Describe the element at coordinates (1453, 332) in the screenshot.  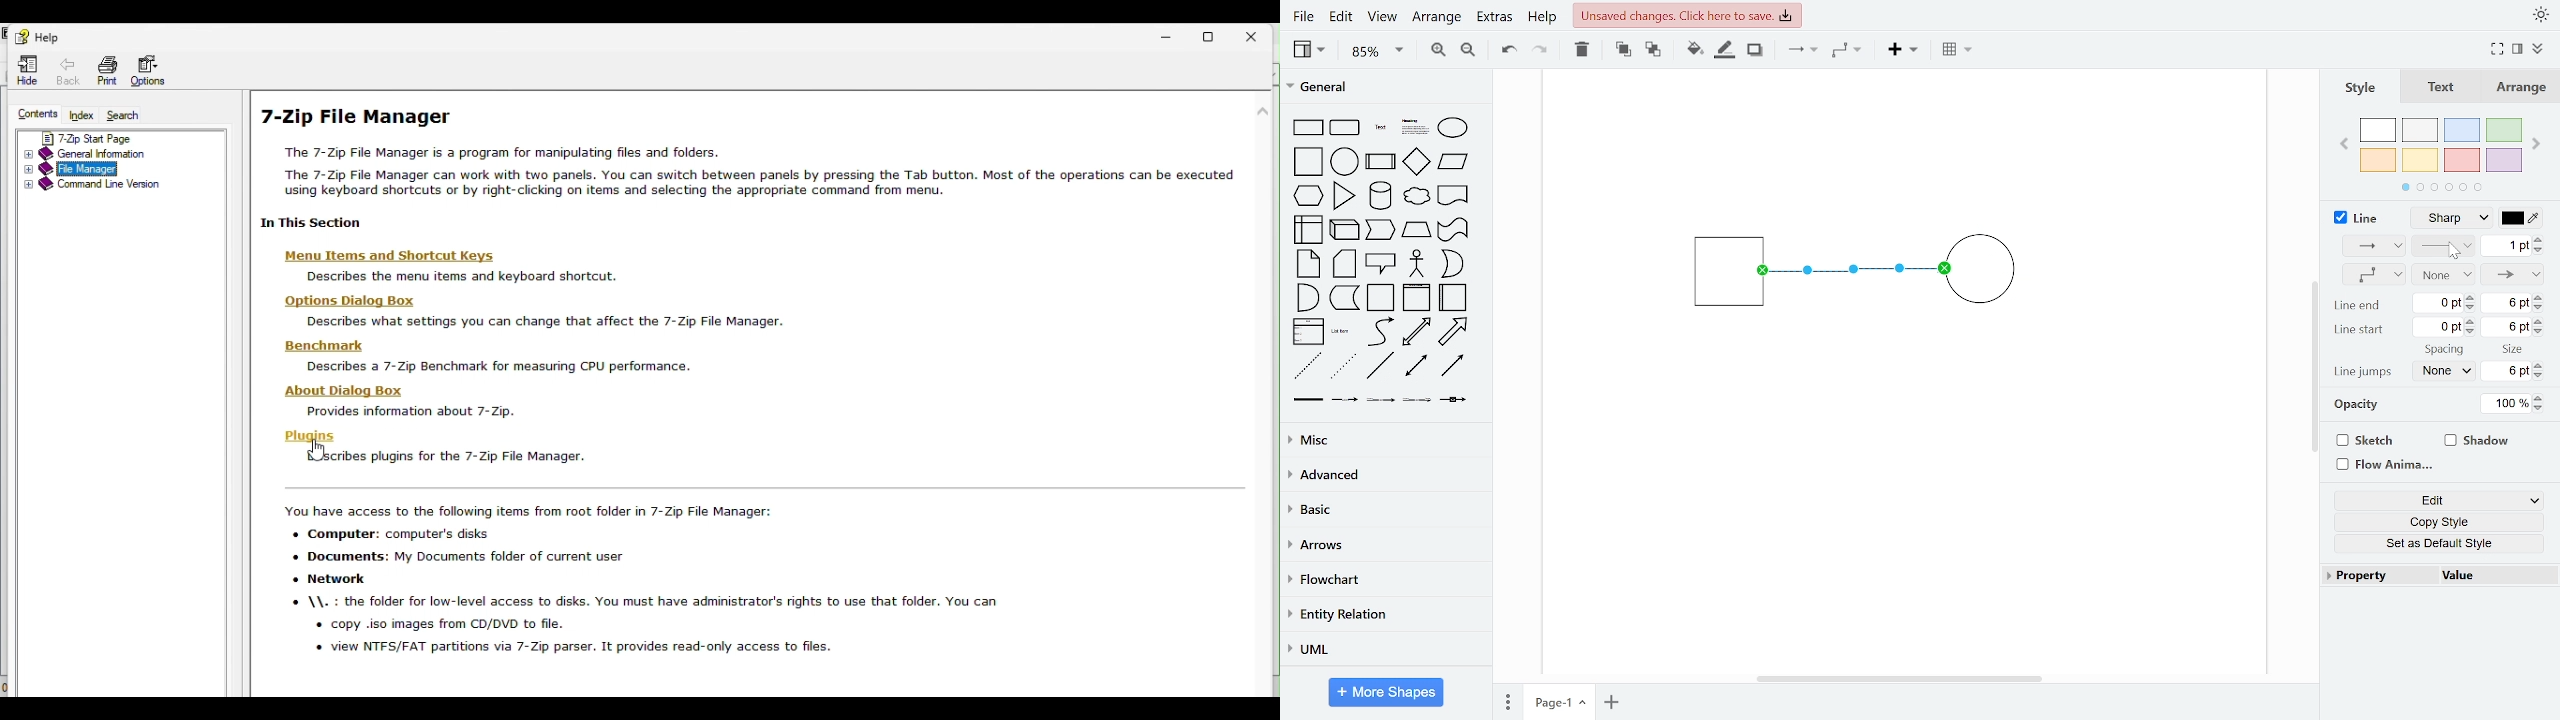
I see `arrow` at that location.